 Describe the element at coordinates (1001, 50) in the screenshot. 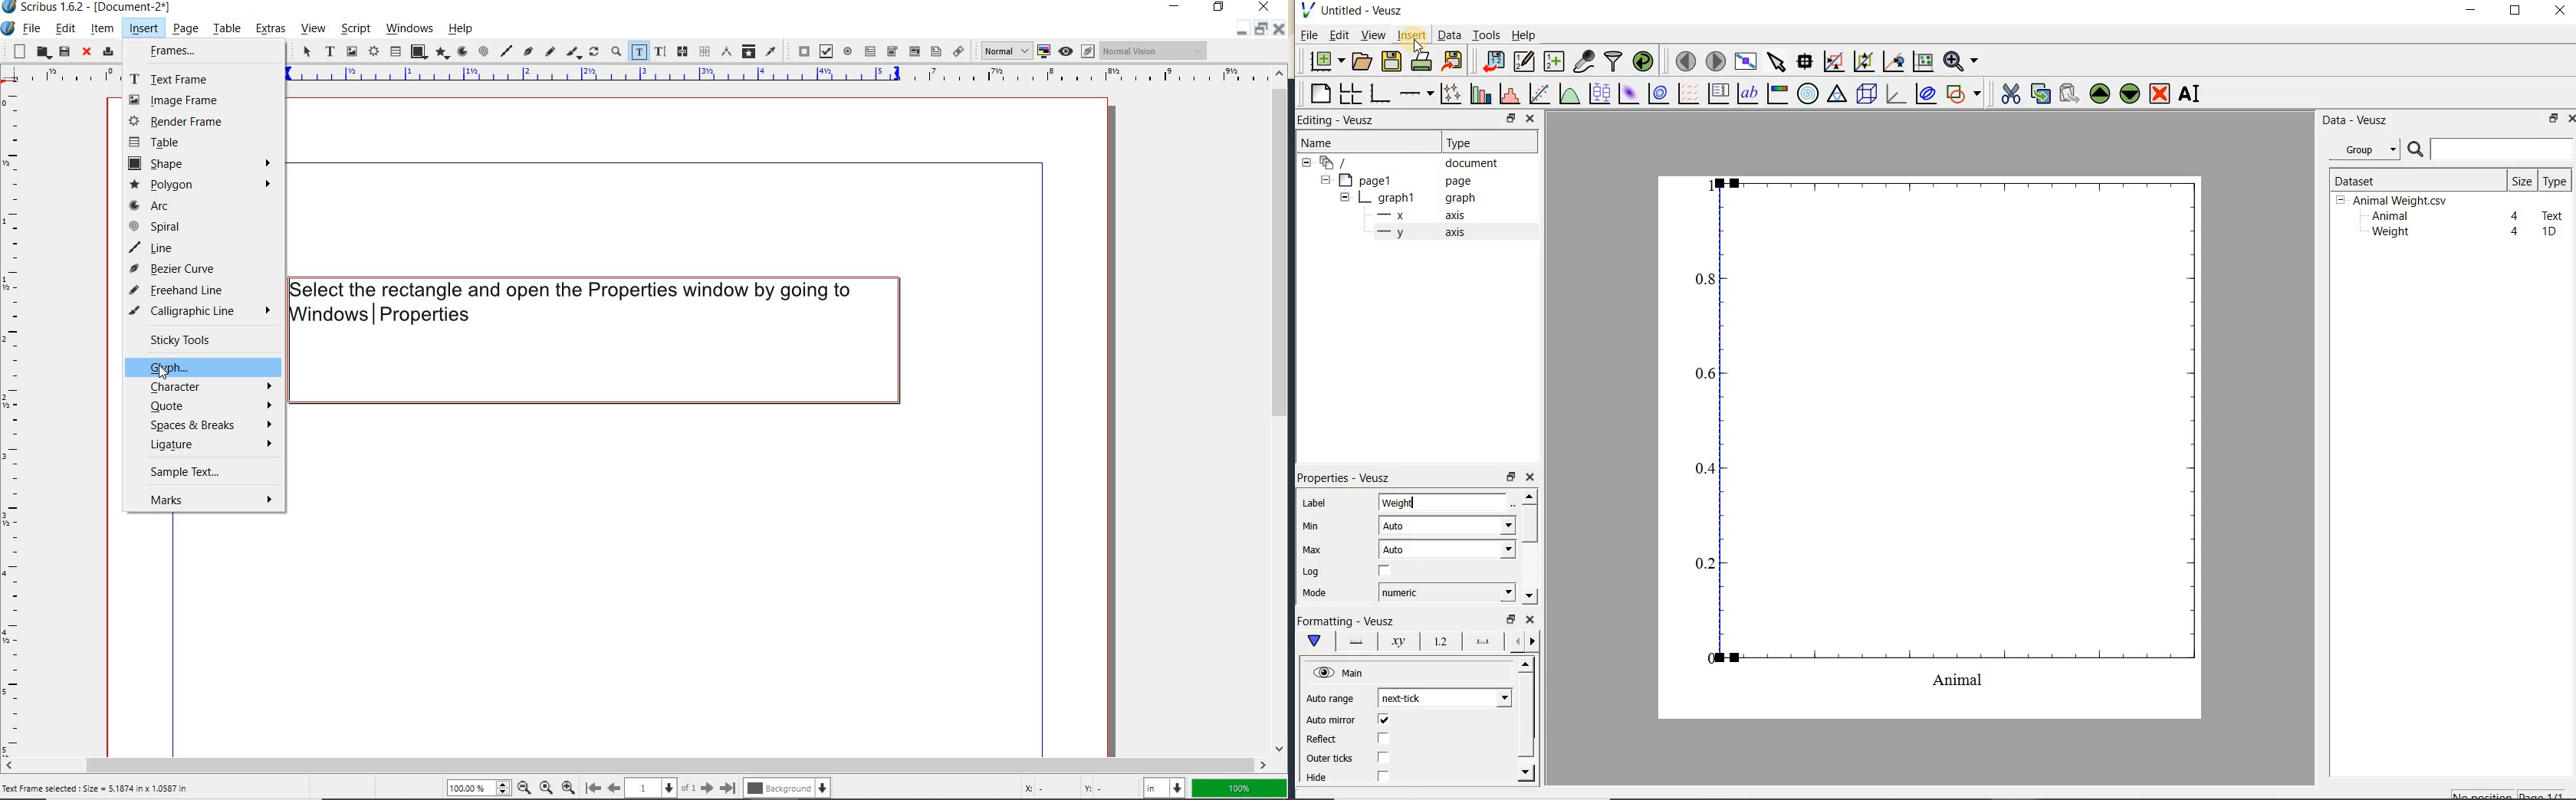

I see `Normal` at that location.